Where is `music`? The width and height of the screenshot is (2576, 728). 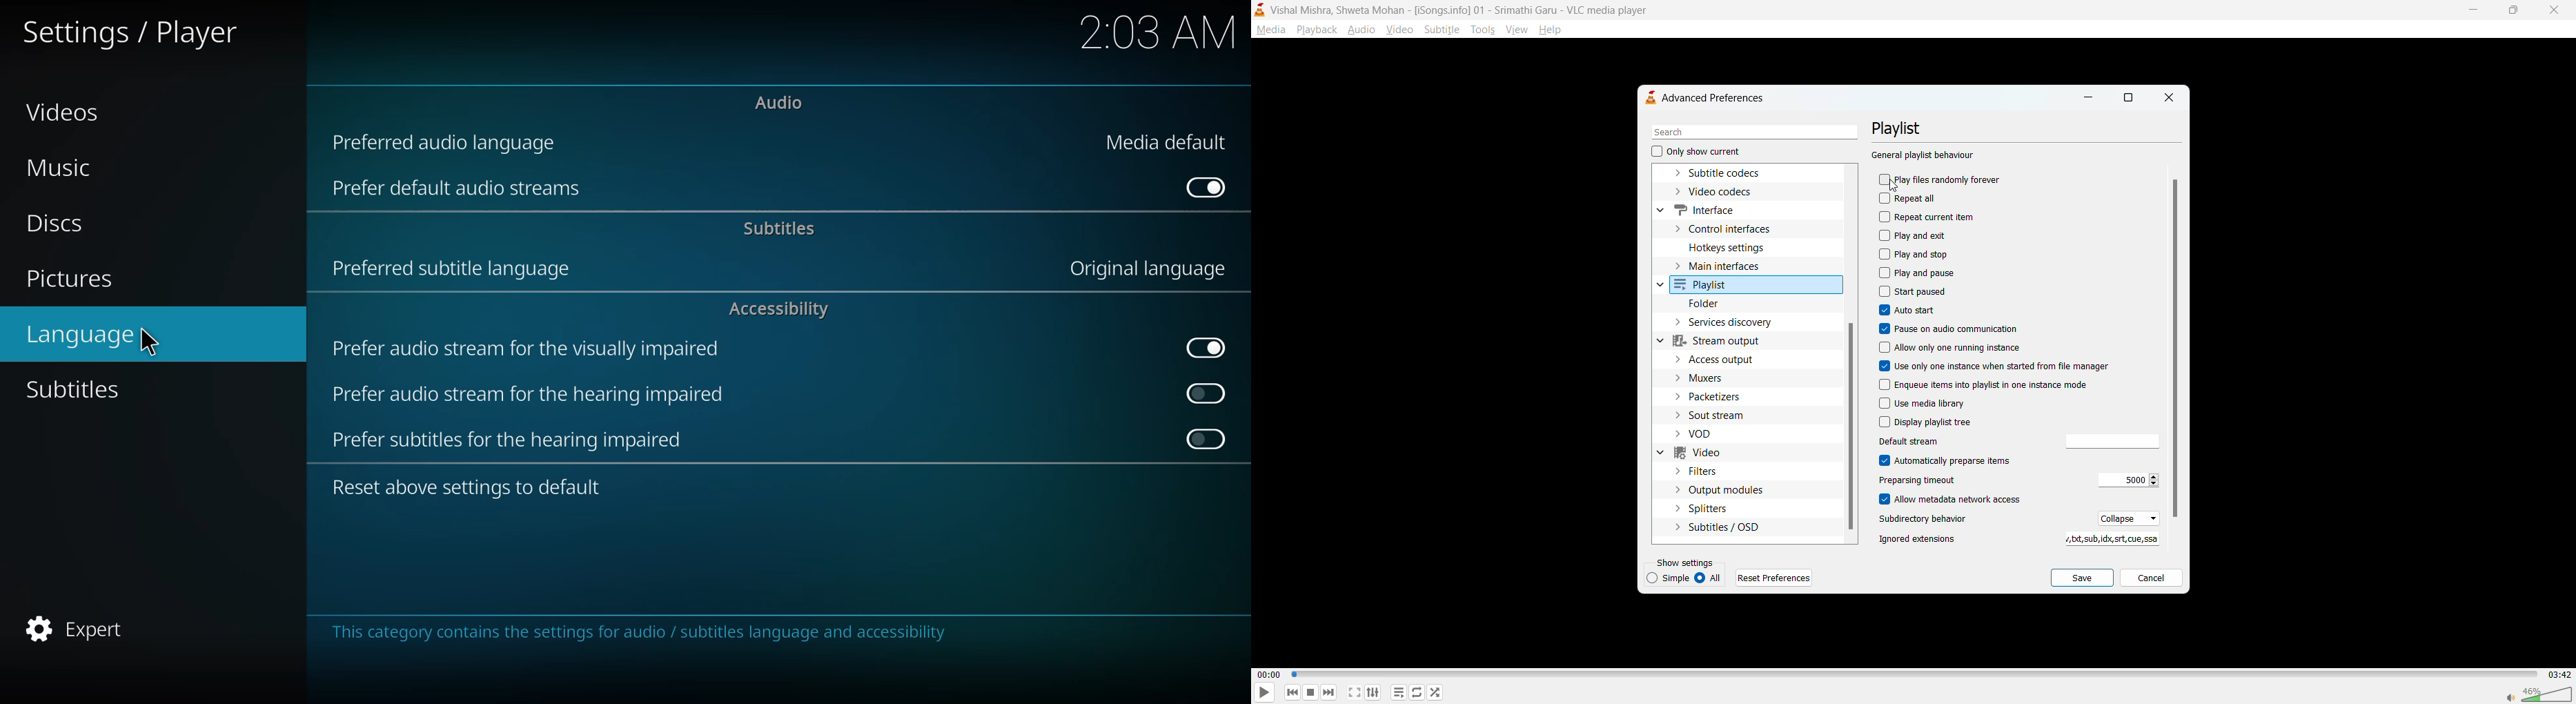 music is located at coordinates (61, 169).